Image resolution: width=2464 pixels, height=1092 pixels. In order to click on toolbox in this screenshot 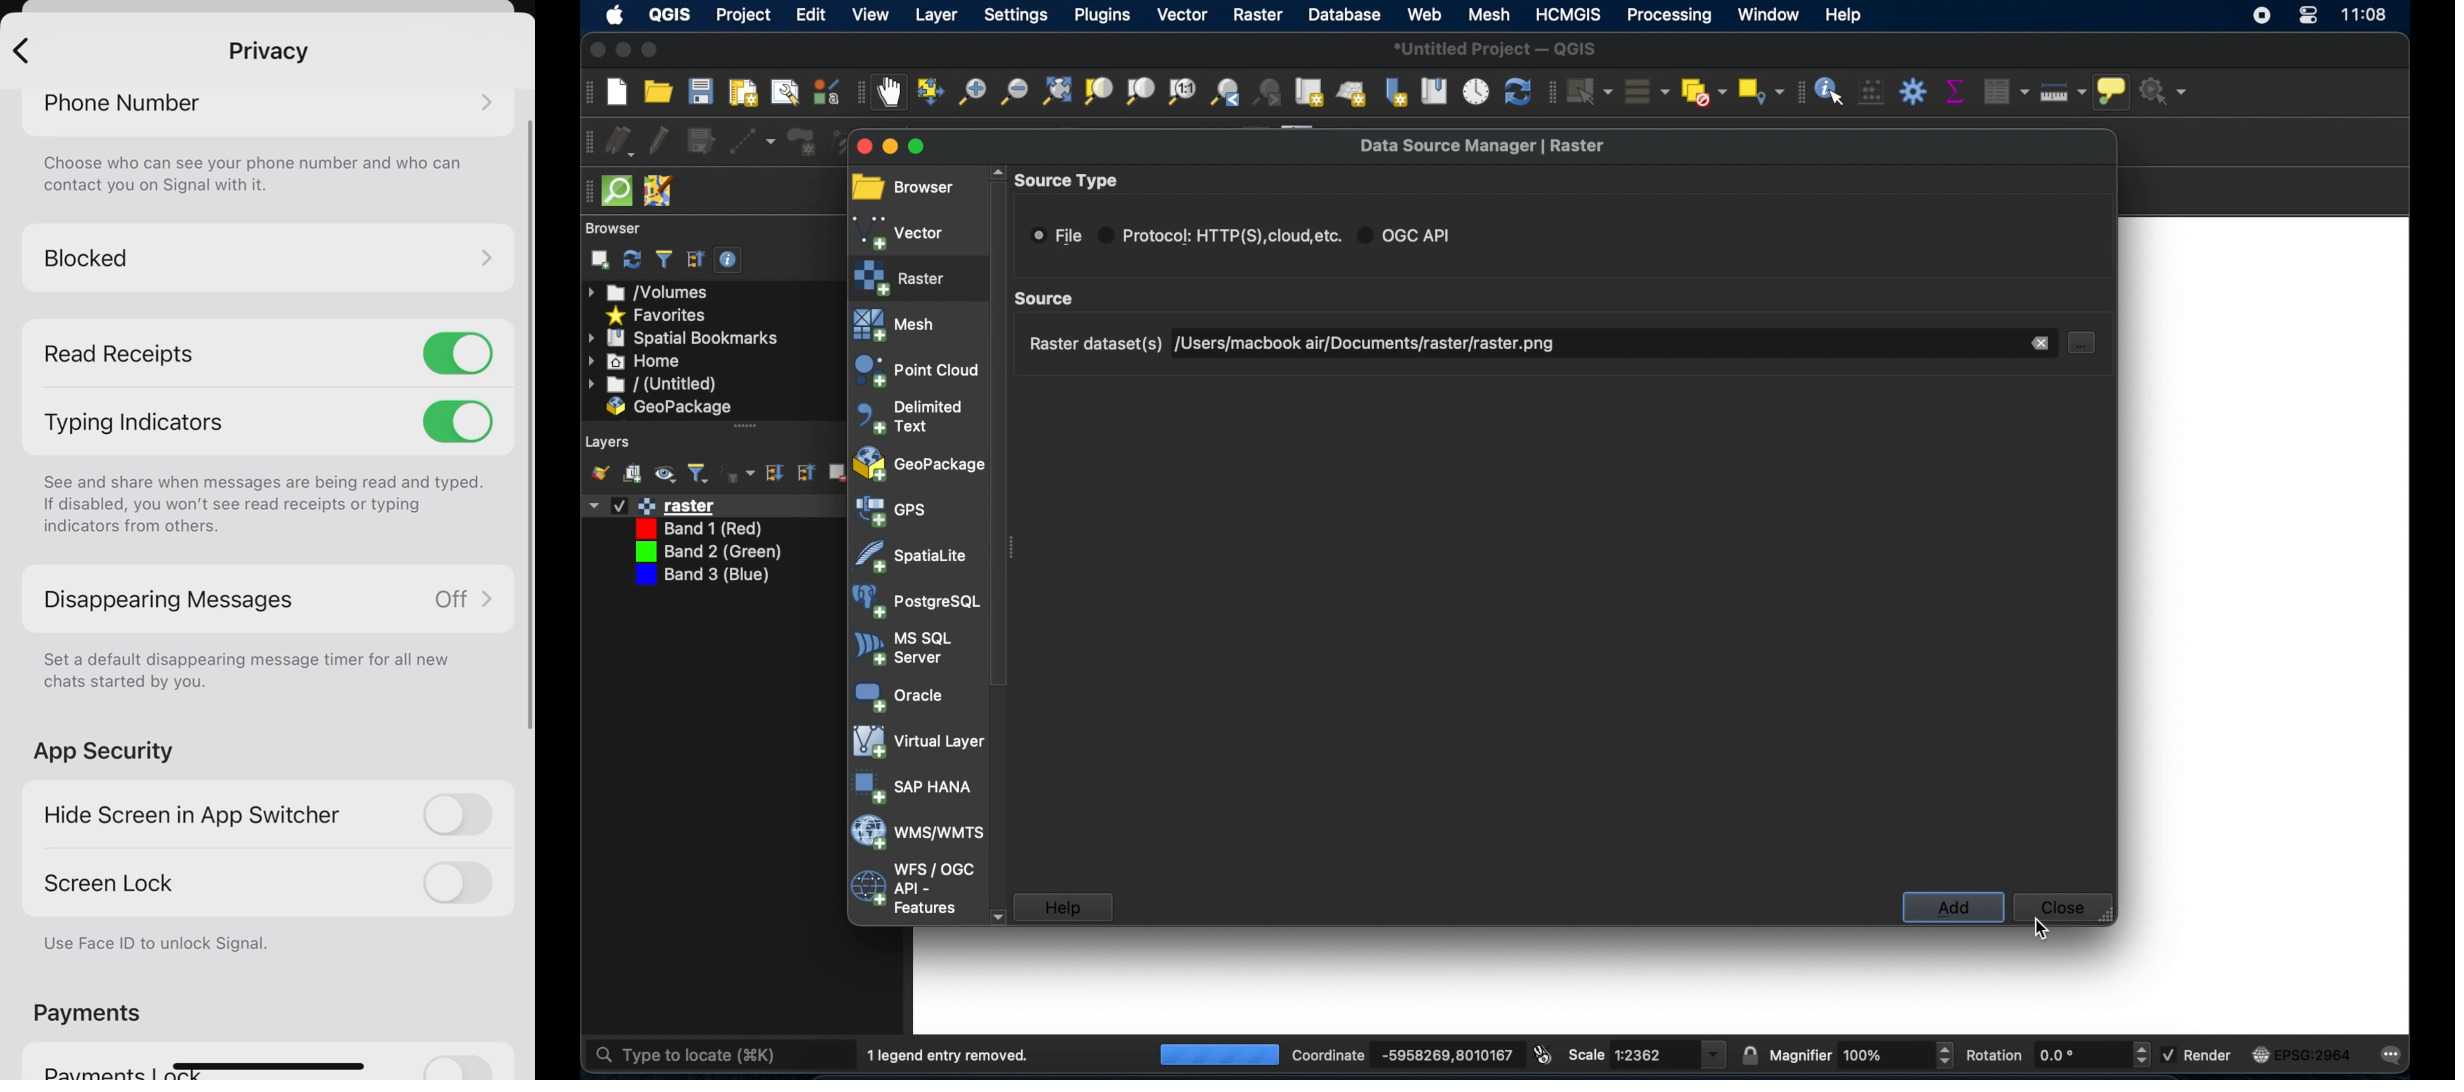, I will do `click(1914, 91)`.